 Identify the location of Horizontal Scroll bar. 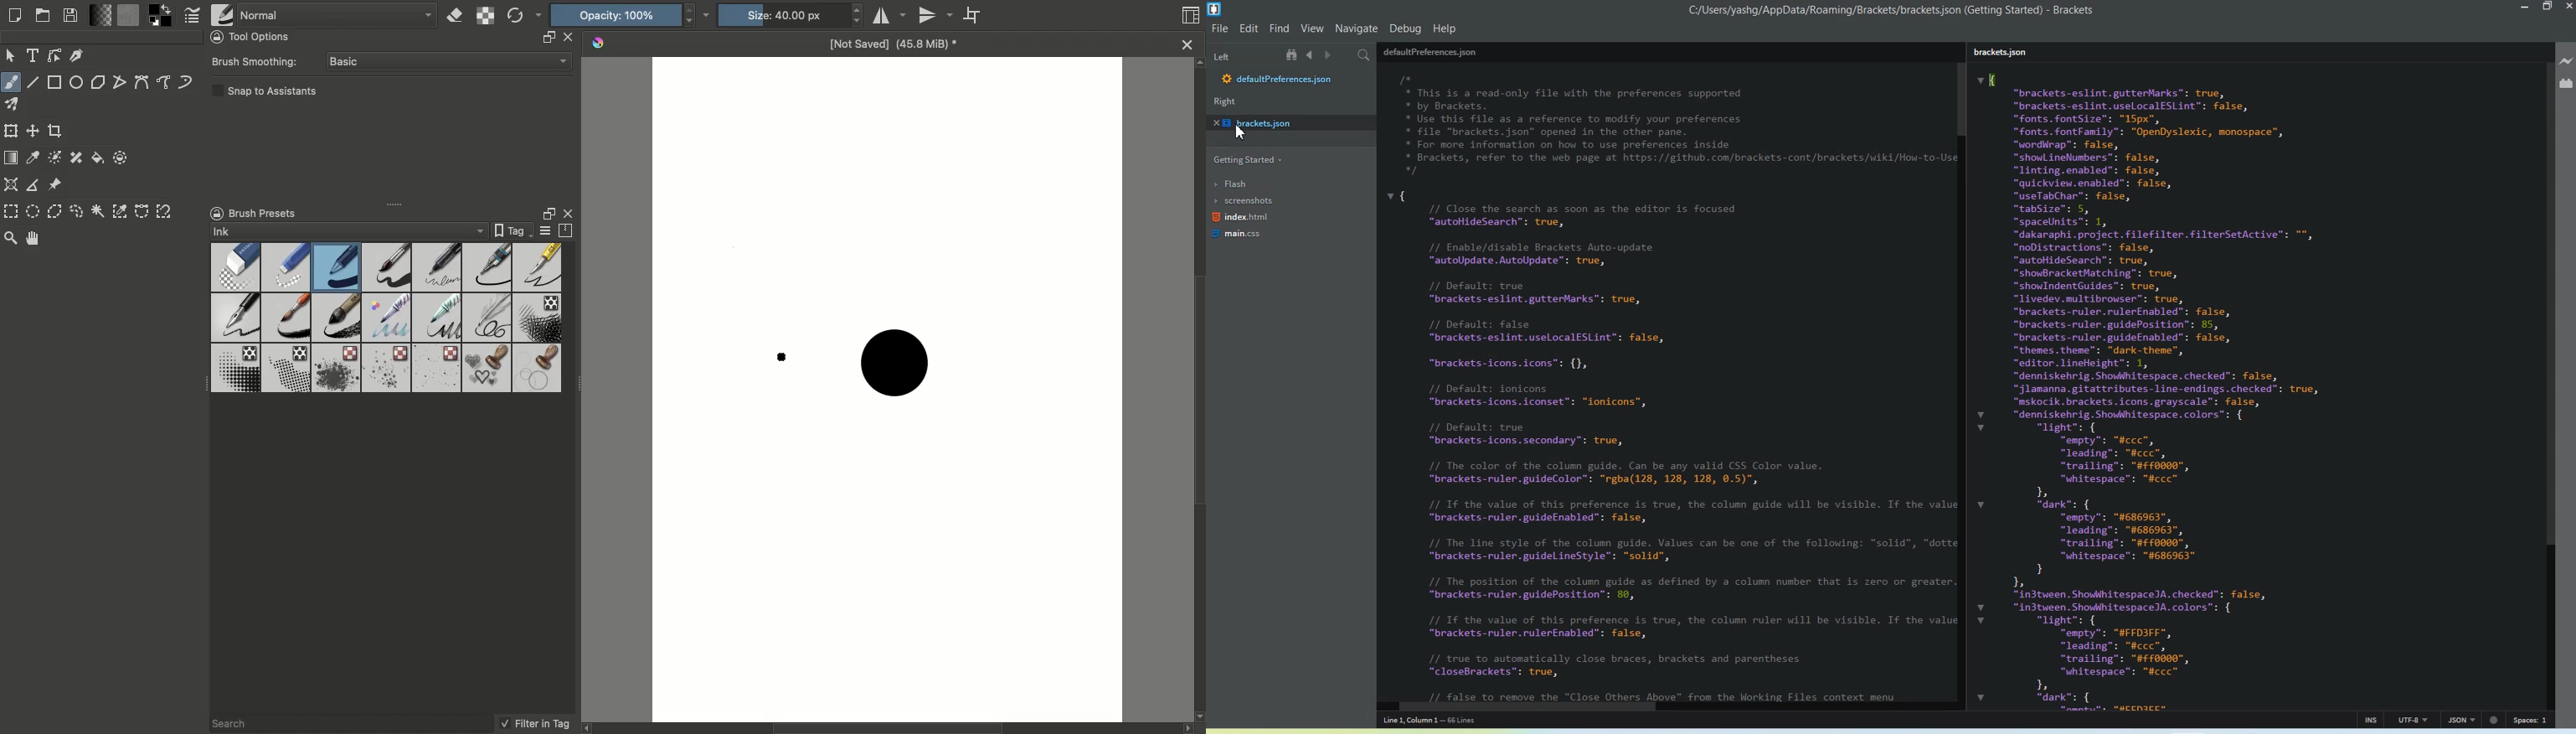
(1663, 707).